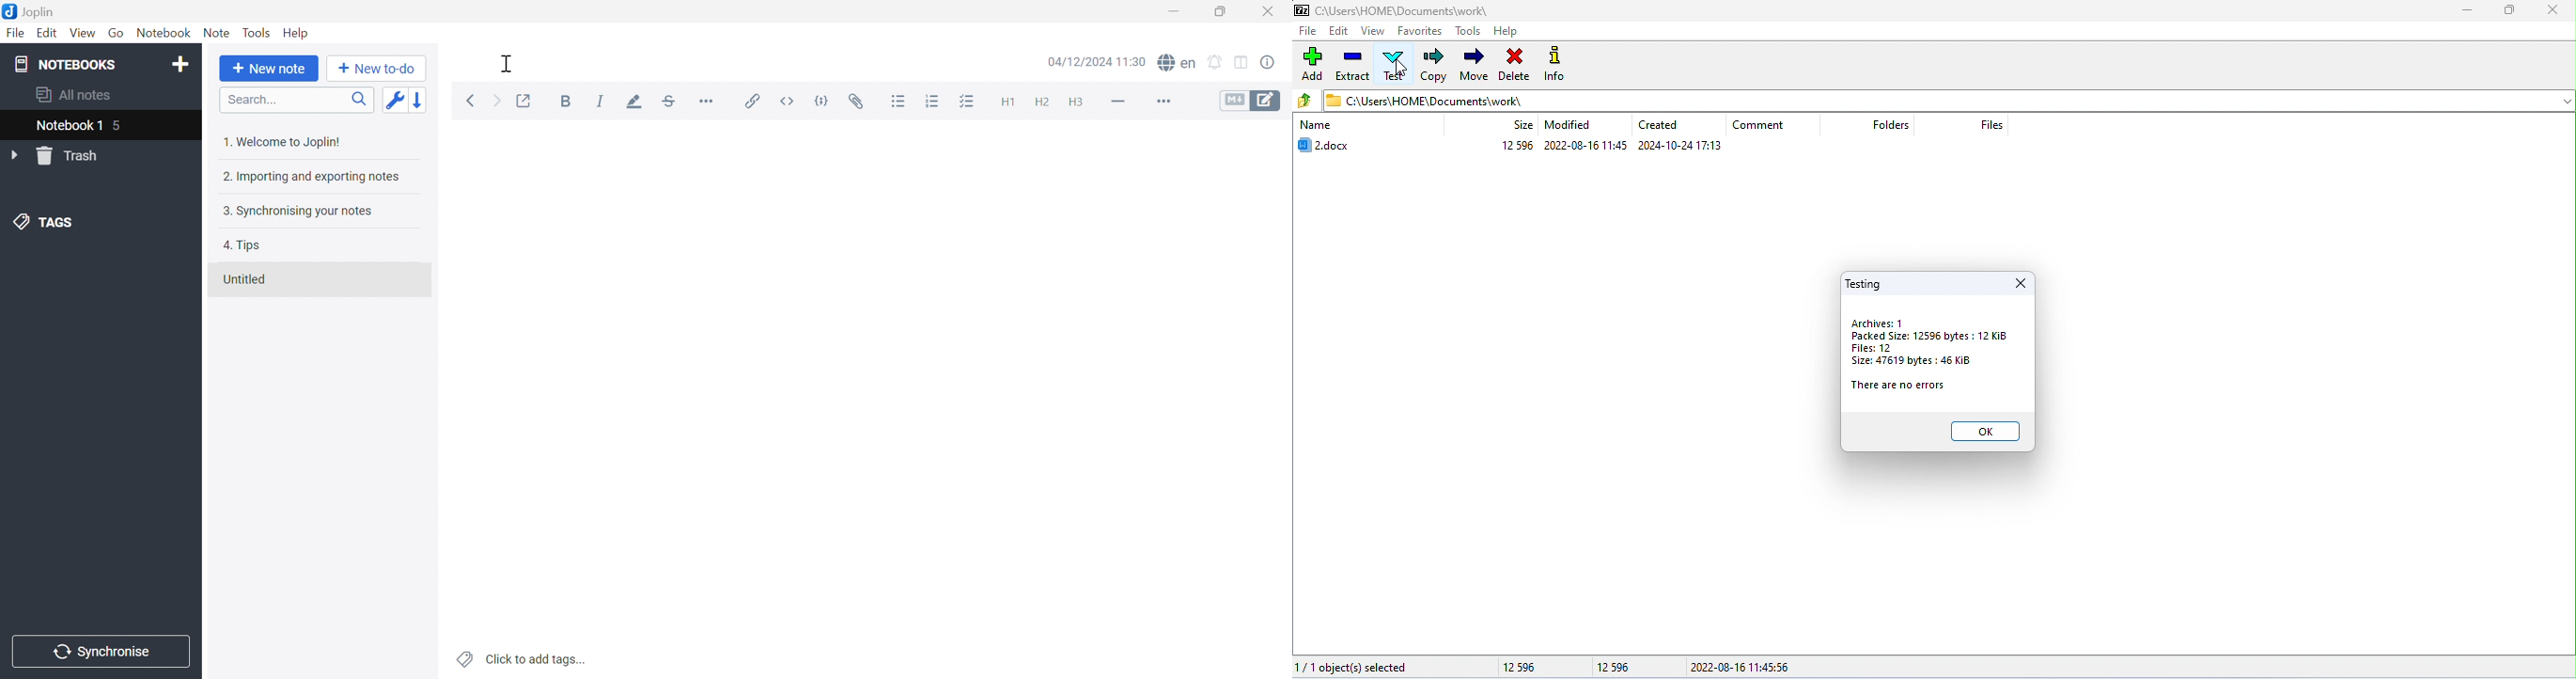 Image resolution: width=2576 pixels, height=700 pixels. I want to click on Bold, so click(566, 100).